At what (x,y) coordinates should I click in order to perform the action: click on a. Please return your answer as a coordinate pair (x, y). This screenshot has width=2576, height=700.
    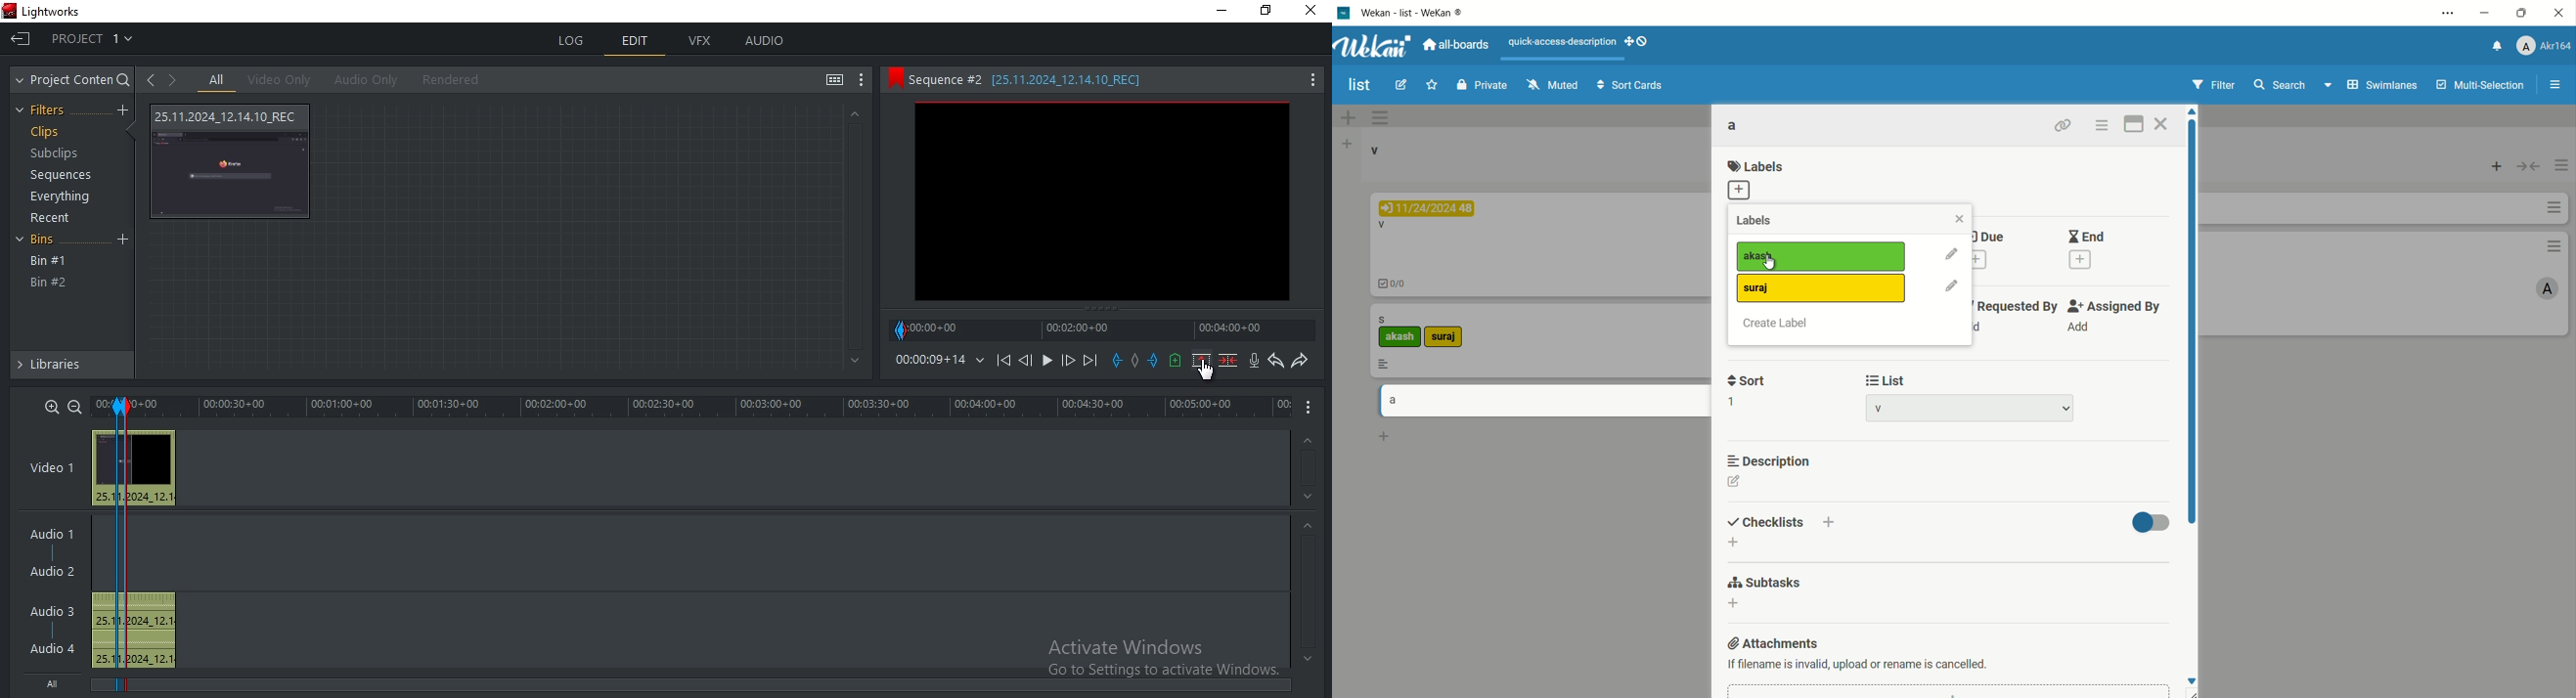
    Looking at the image, I should click on (1392, 398).